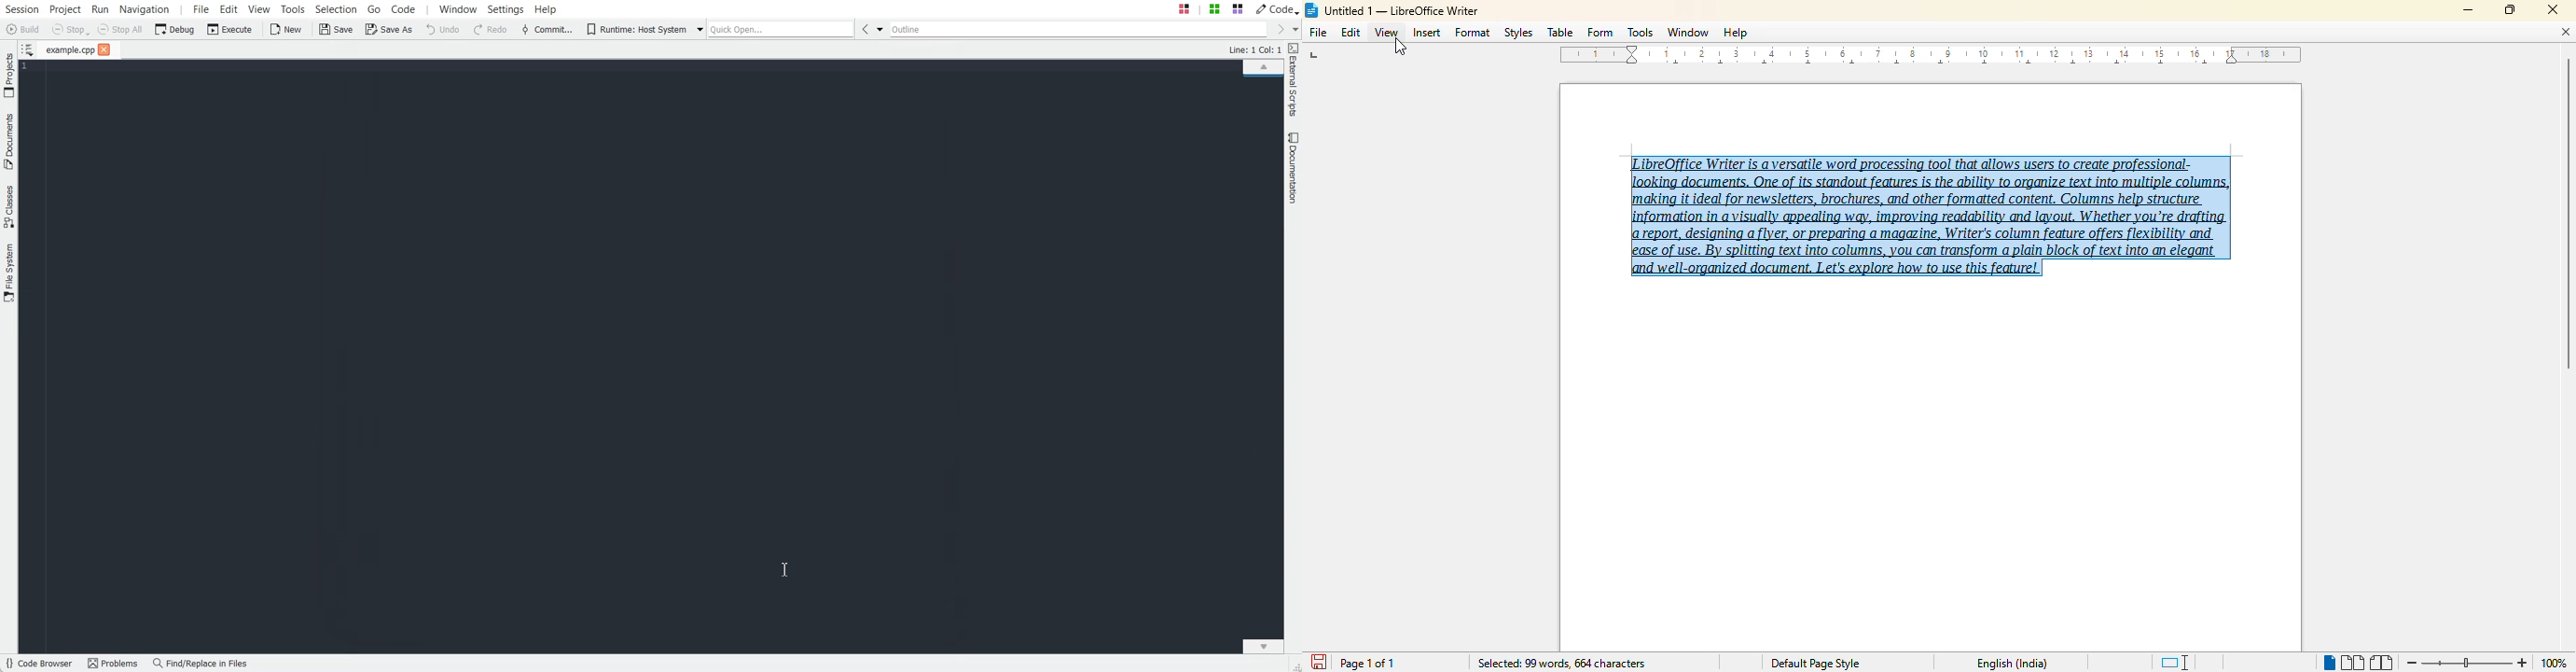  I want to click on zoom out, so click(2410, 662).